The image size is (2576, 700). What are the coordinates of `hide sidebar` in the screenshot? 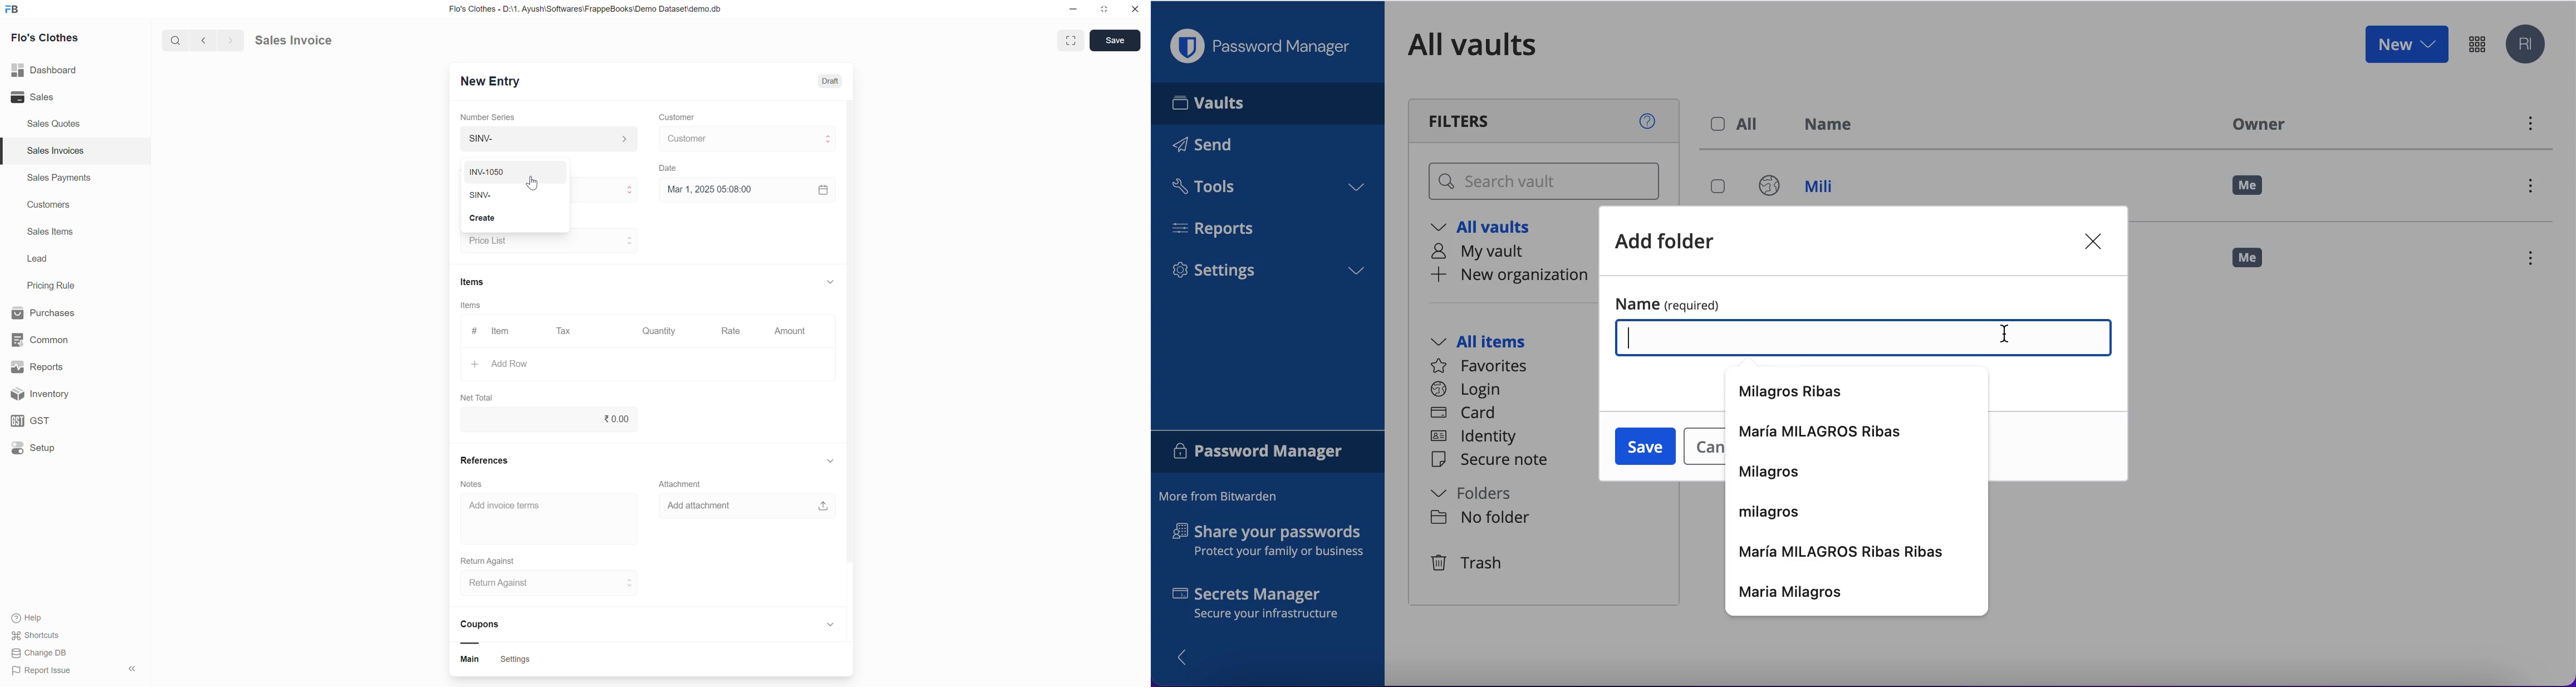 It's located at (134, 669).